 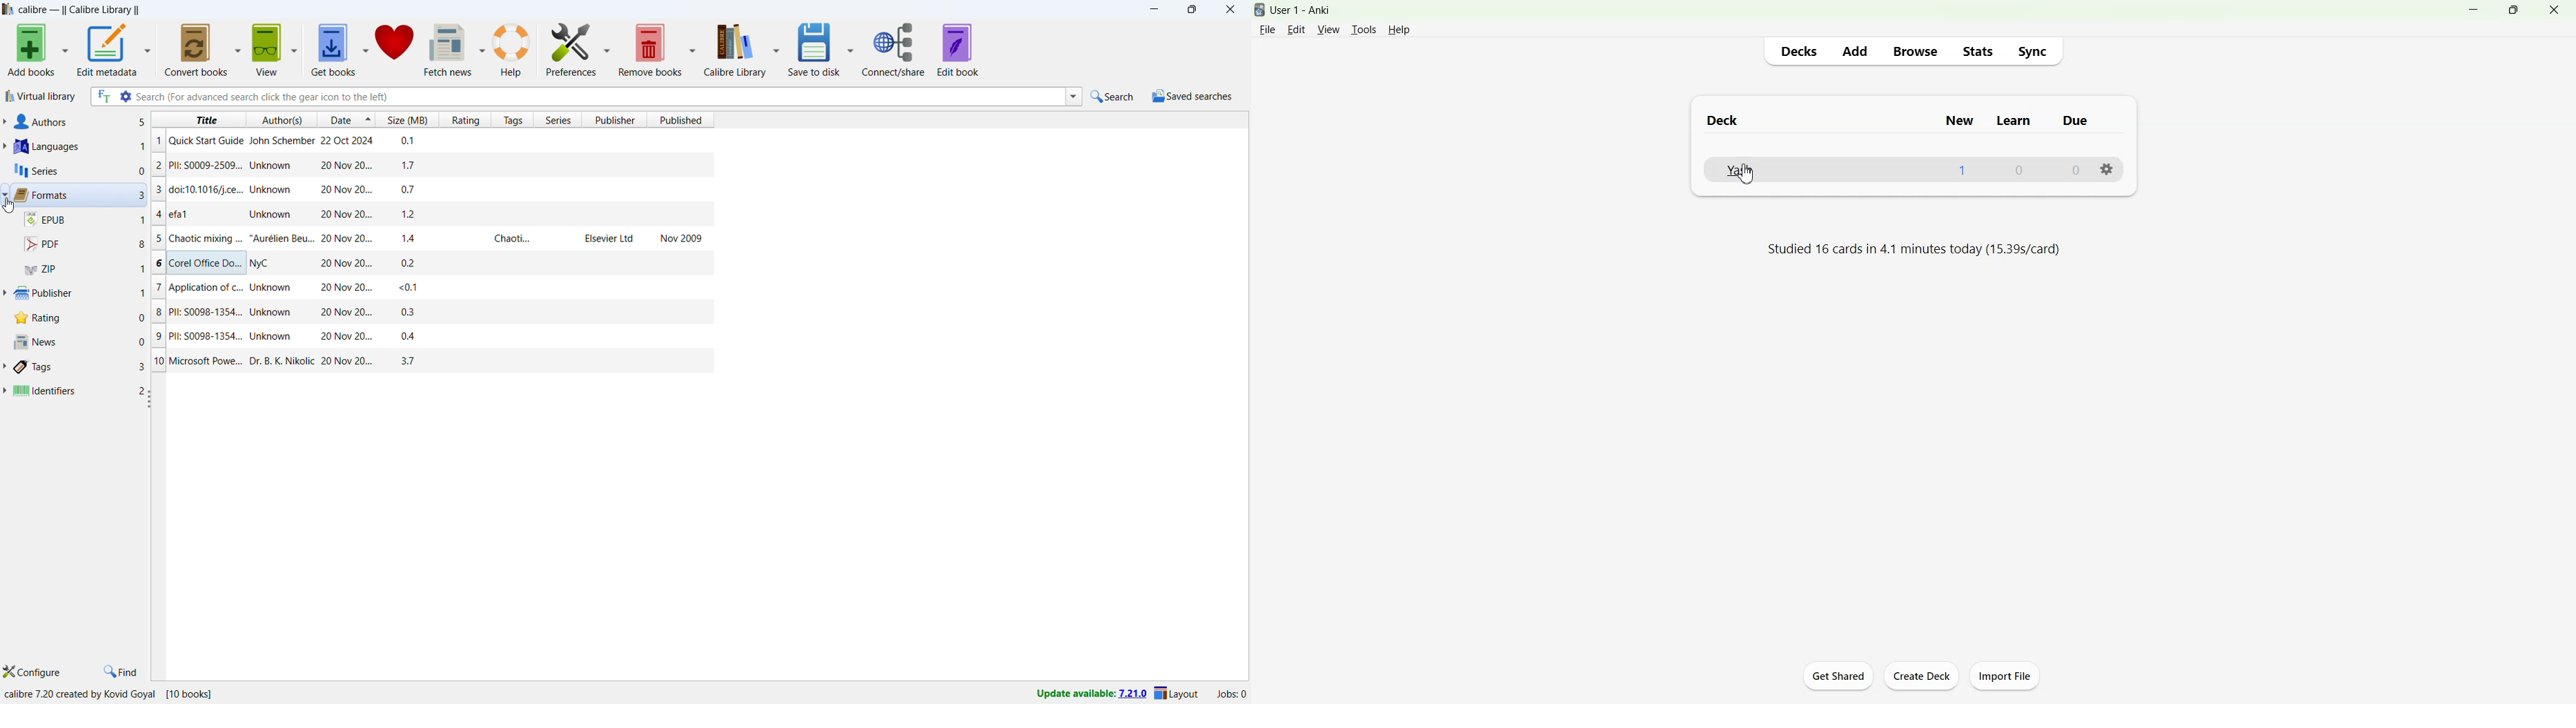 What do you see at coordinates (1743, 170) in the screenshot?
I see `Yash` at bounding box center [1743, 170].